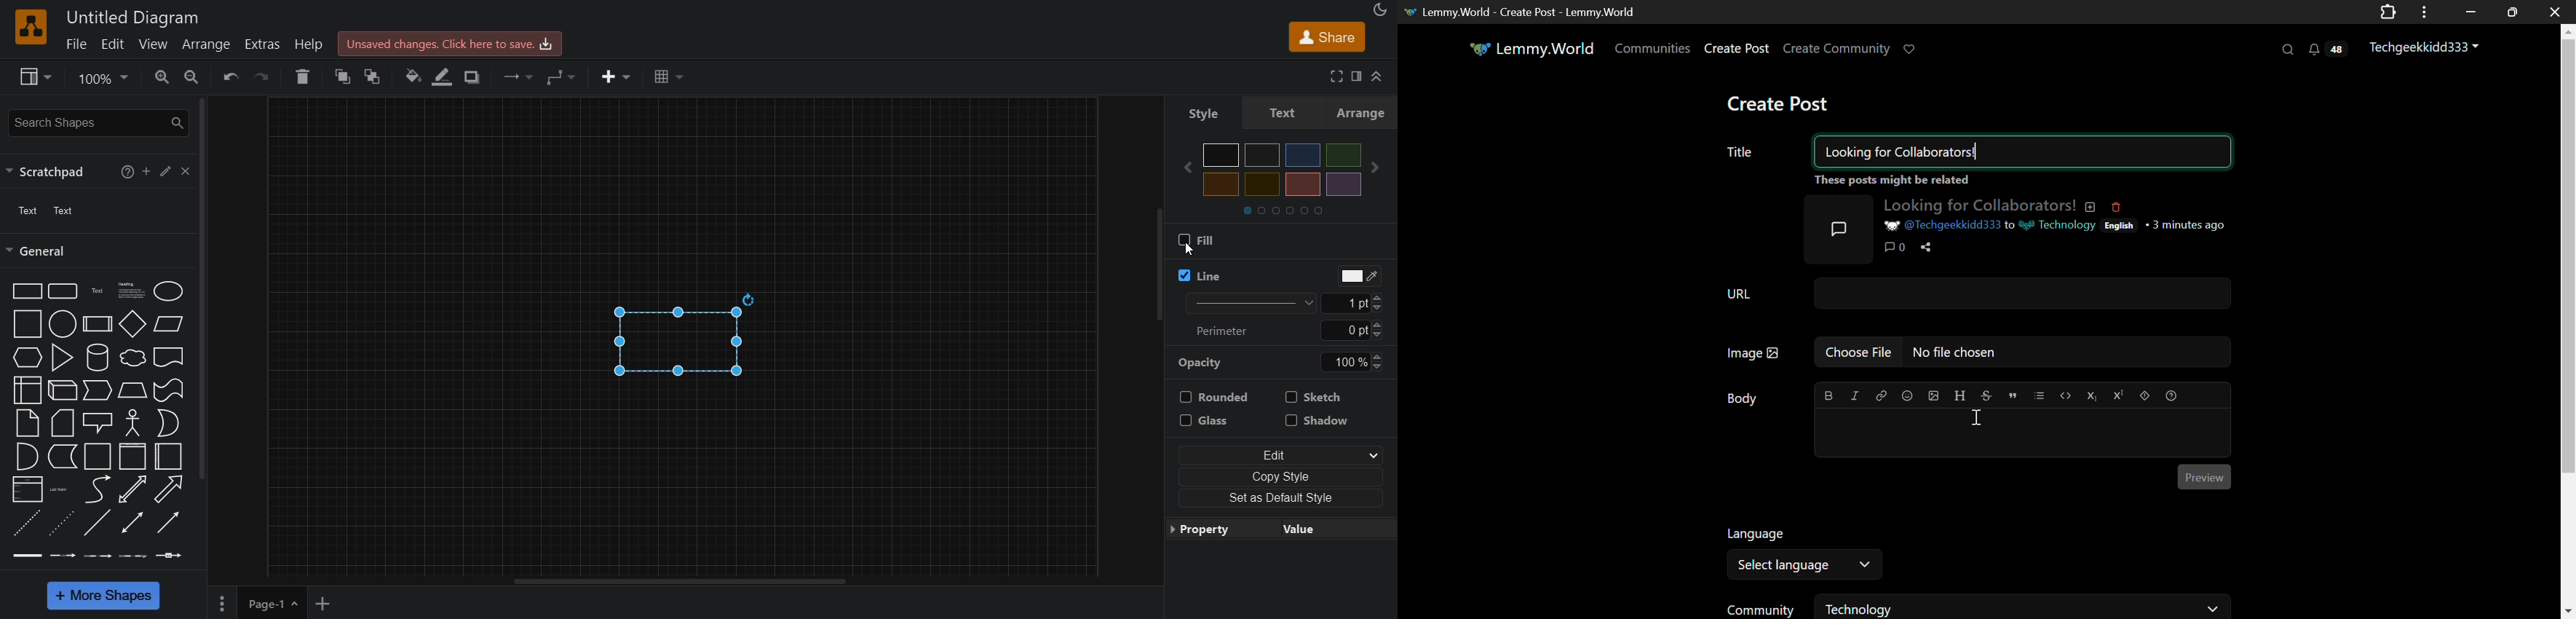 The image size is (2576, 644). What do you see at coordinates (98, 423) in the screenshot?
I see `callout` at bounding box center [98, 423].